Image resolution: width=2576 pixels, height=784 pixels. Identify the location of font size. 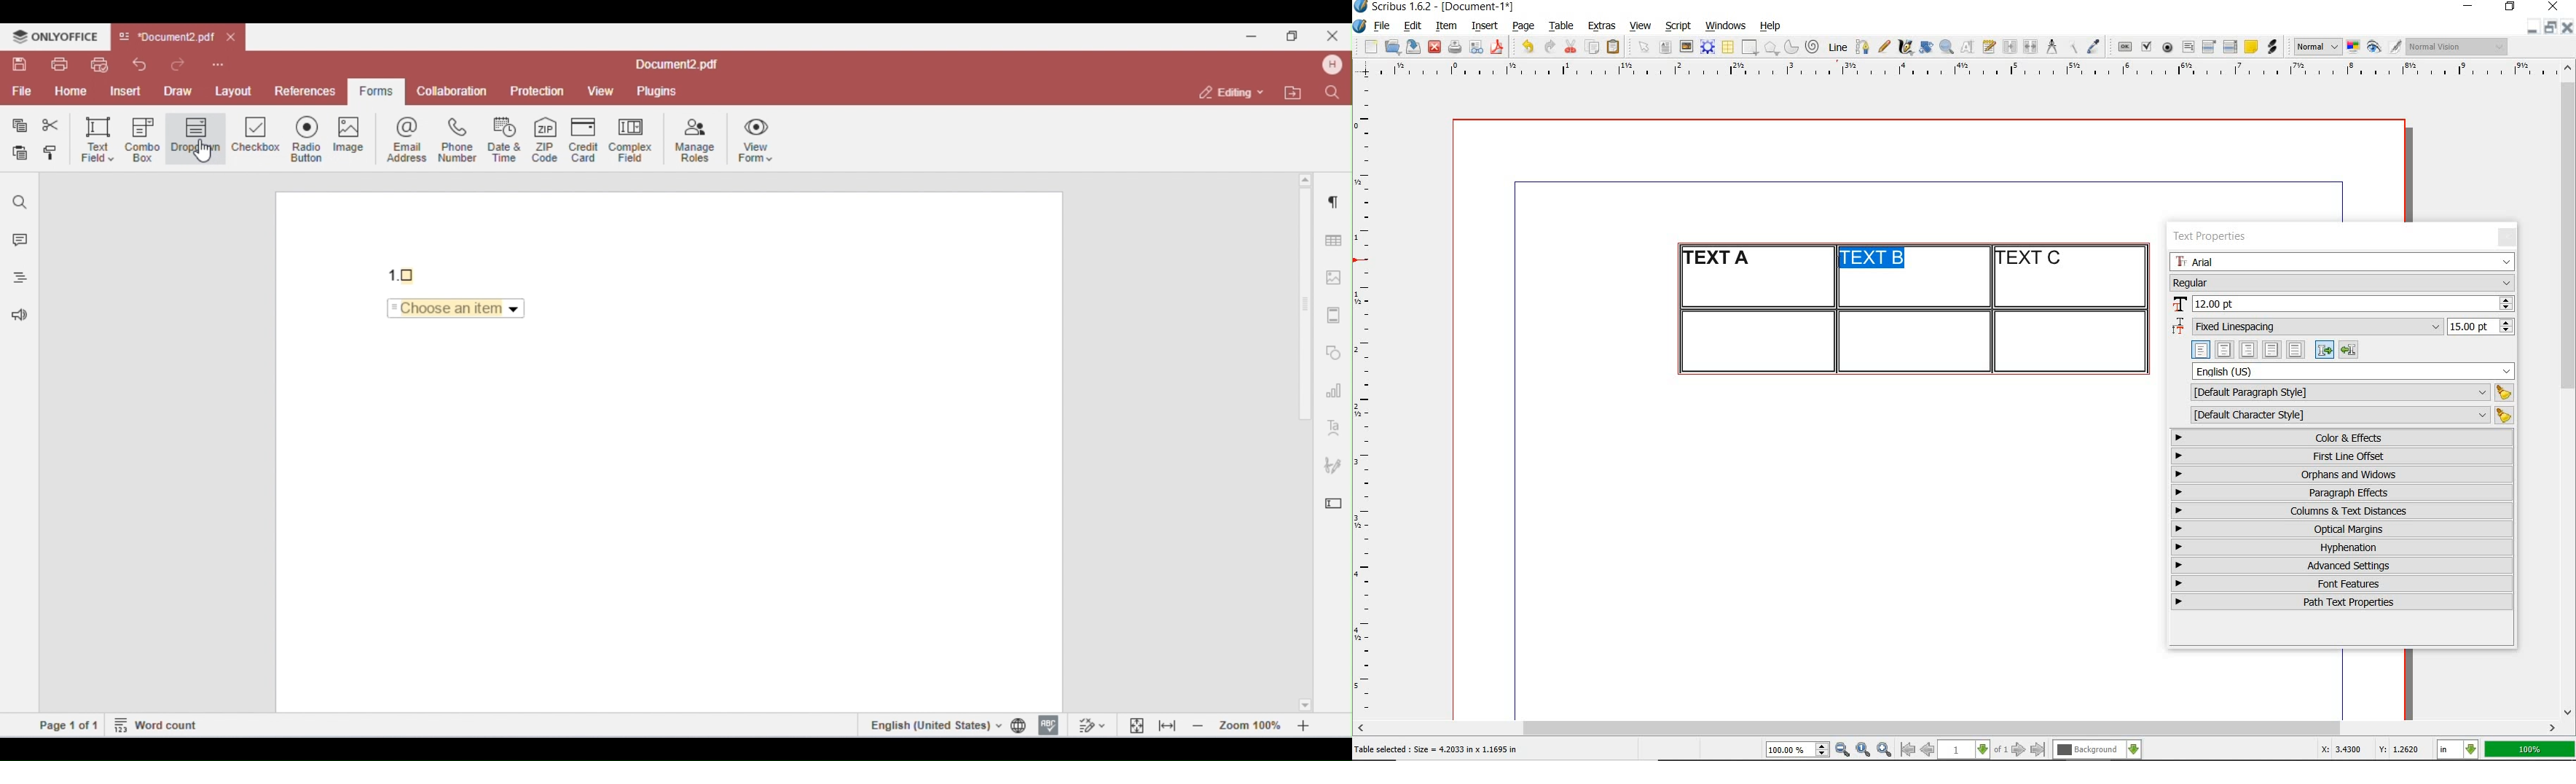
(2342, 305).